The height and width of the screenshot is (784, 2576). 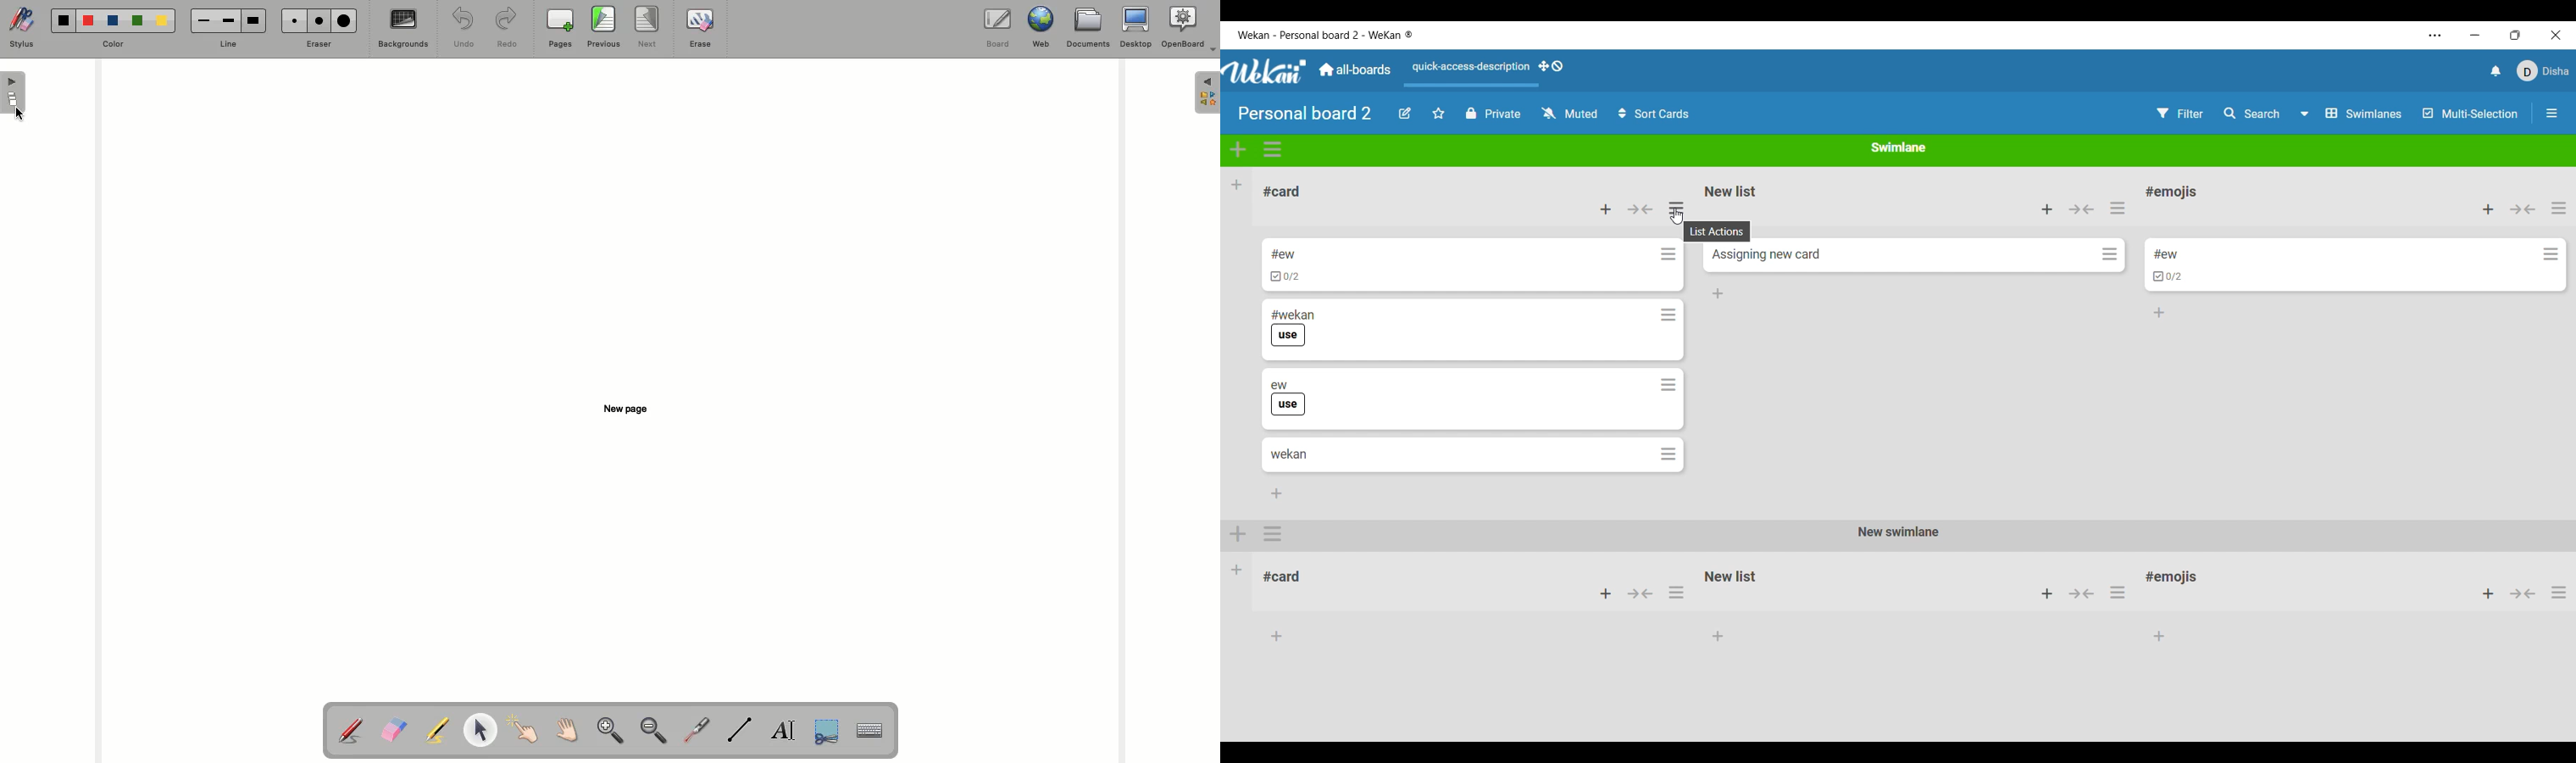 What do you see at coordinates (1551, 66) in the screenshot?
I see `Show desktop drag handles` at bounding box center [1551, 66].